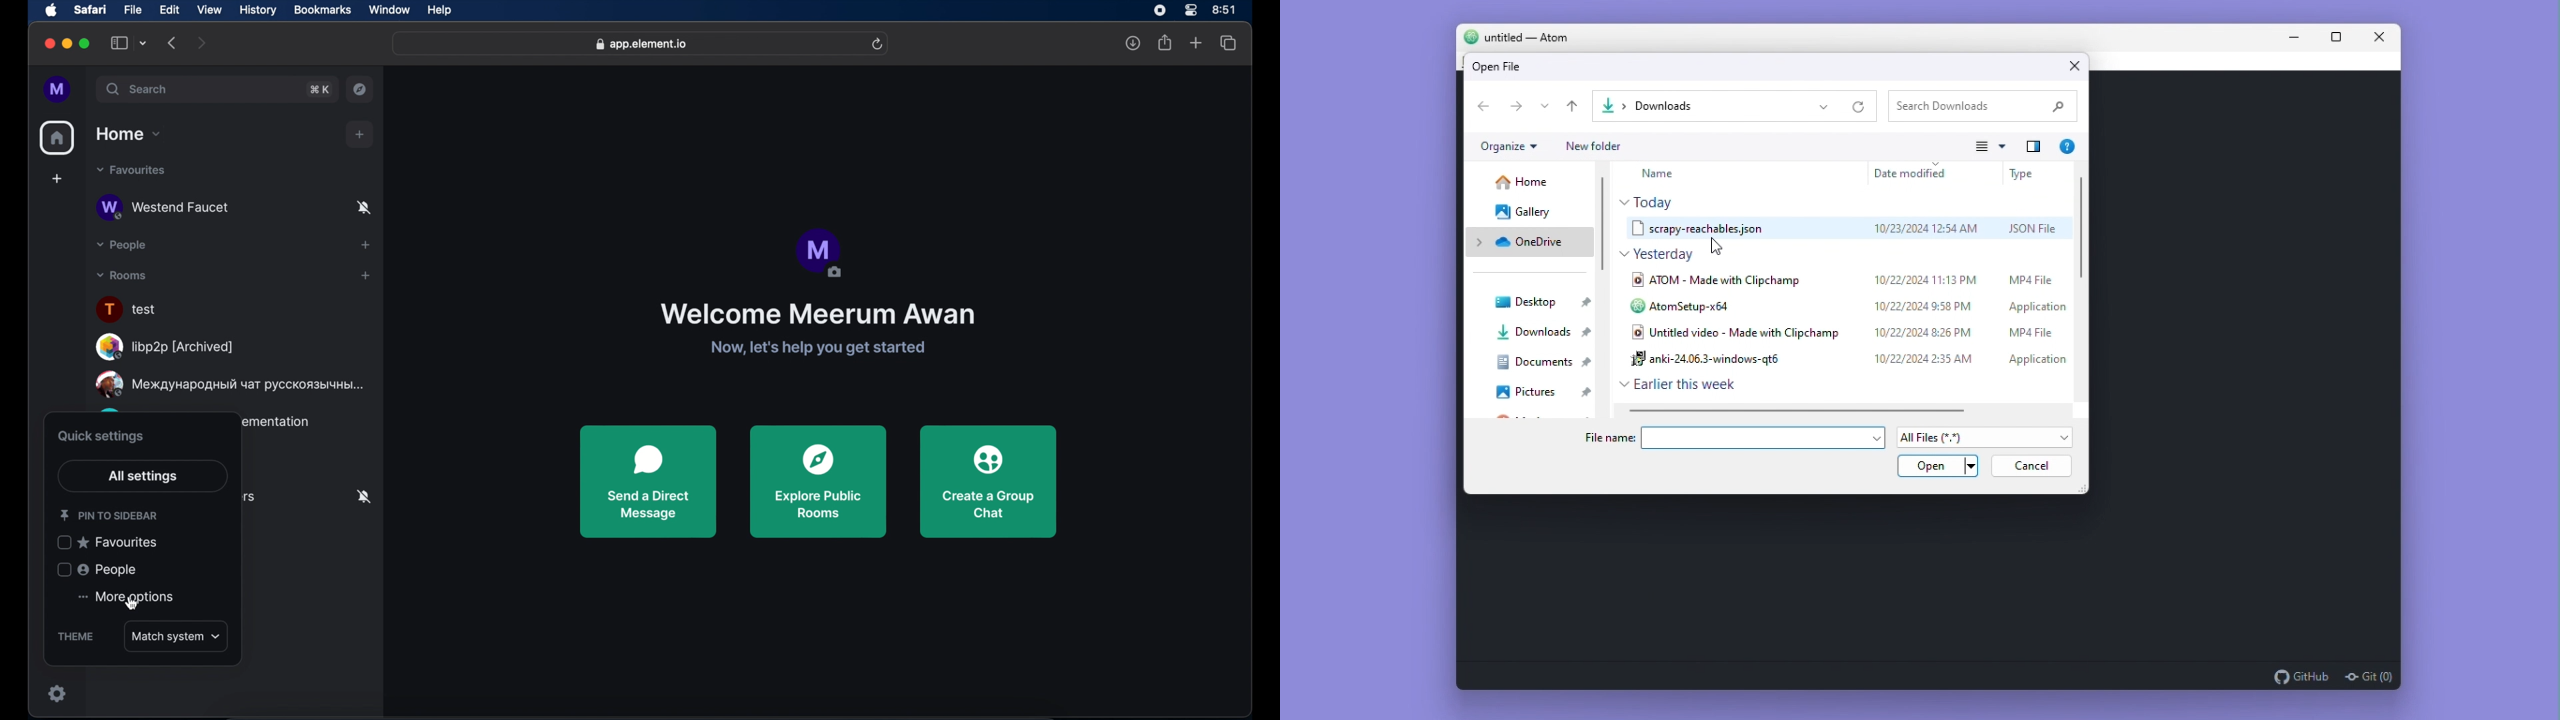  What do you see at coordinates (97, 569) in the screenshot?
I see `poeople checkbox` at bounding box center [97, 569].